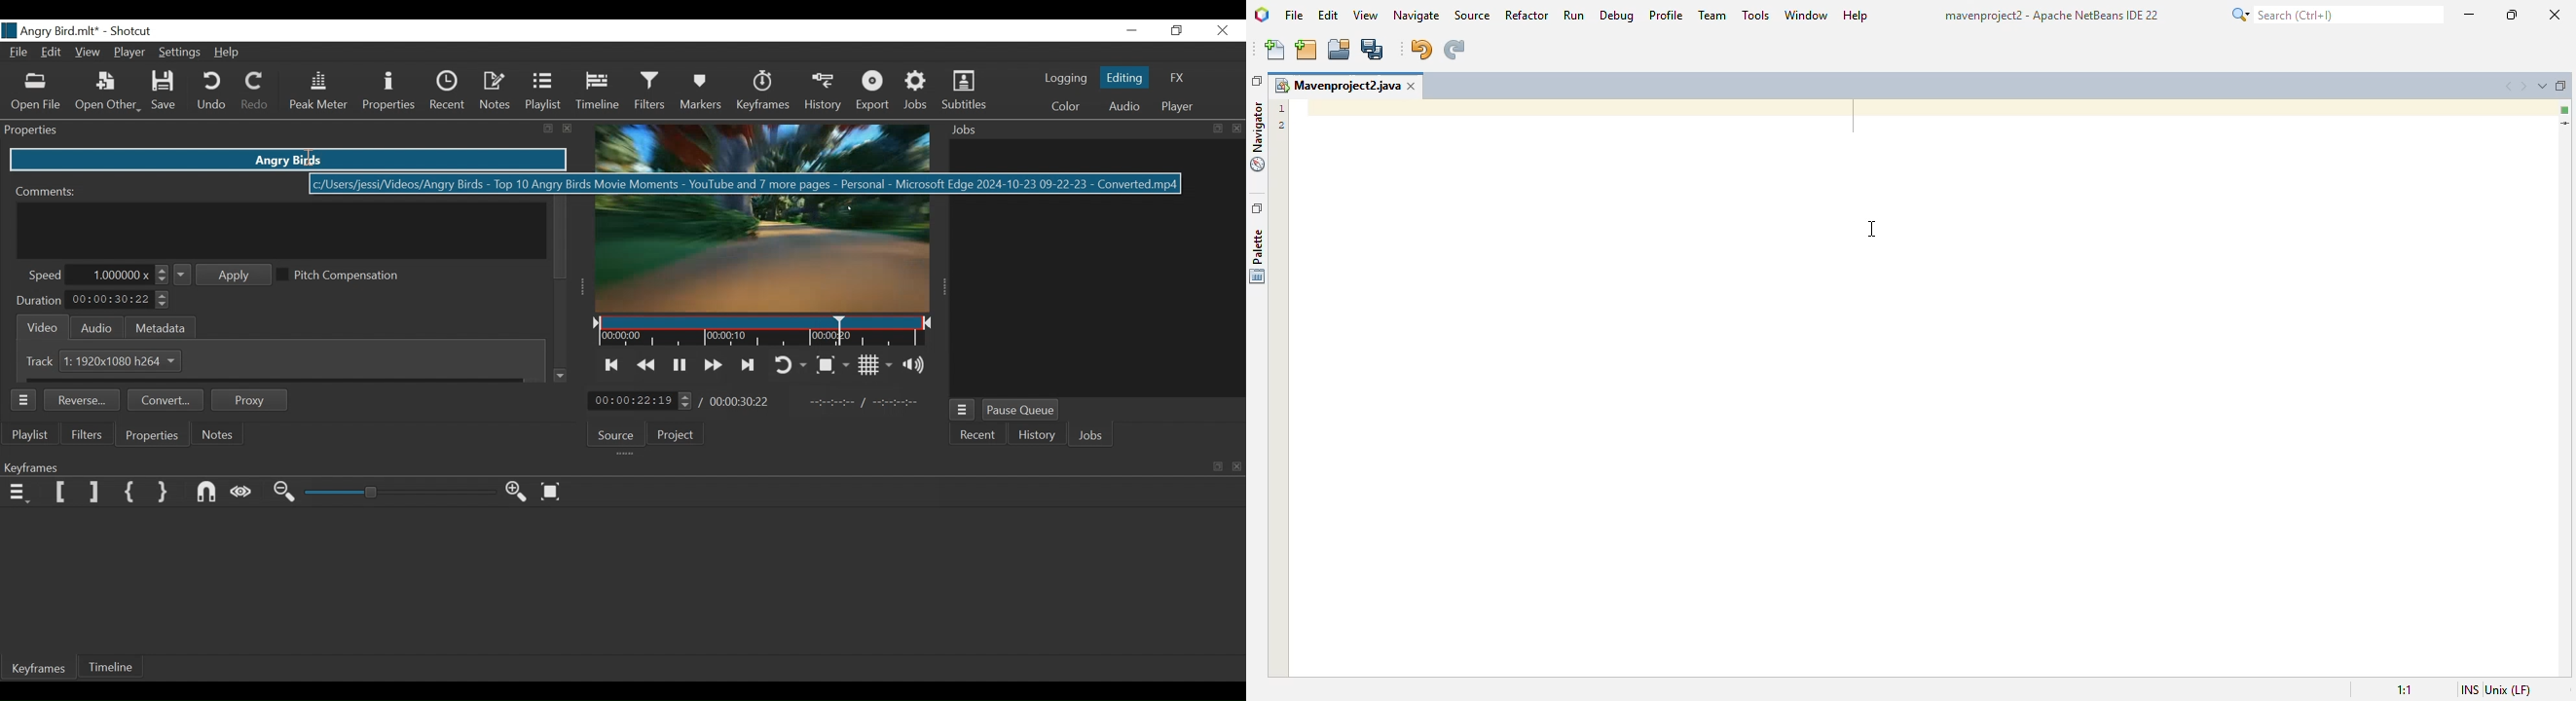  Describe the element at coordinates (288, 130) in the screenshot. I see `Properties Panel` at that location.